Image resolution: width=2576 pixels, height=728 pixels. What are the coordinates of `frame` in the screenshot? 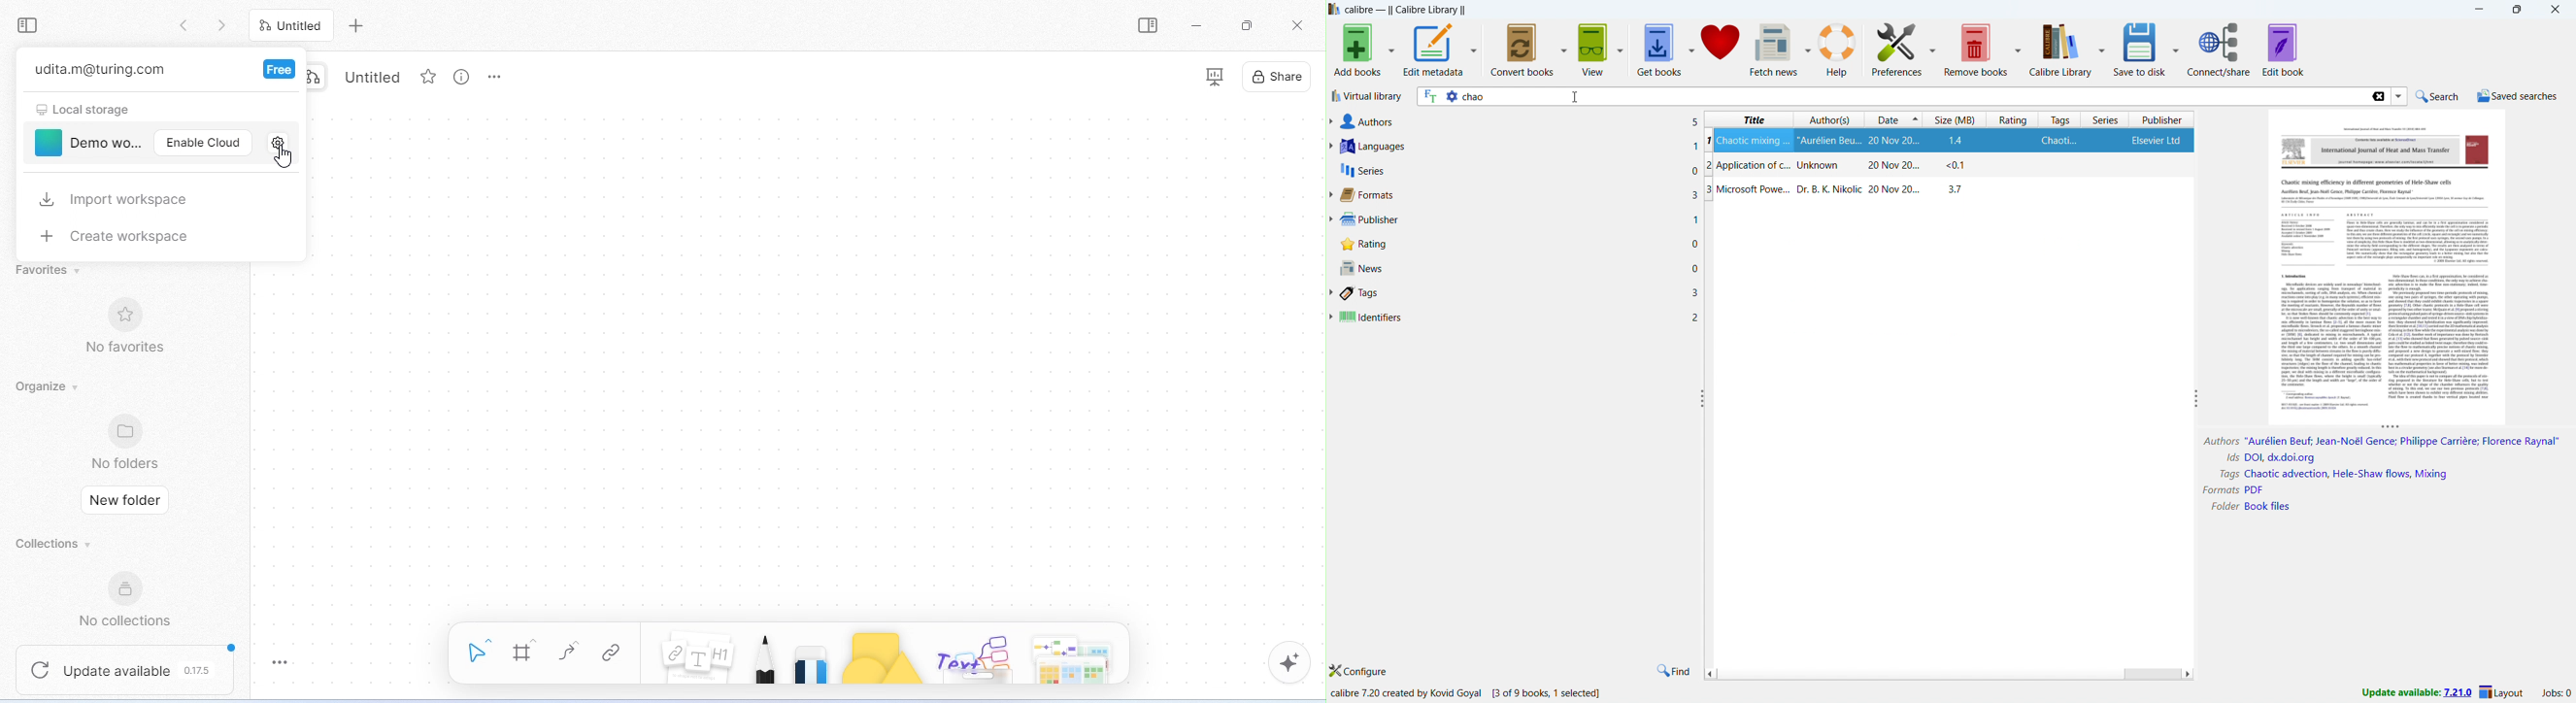 It's located at (526, 652).